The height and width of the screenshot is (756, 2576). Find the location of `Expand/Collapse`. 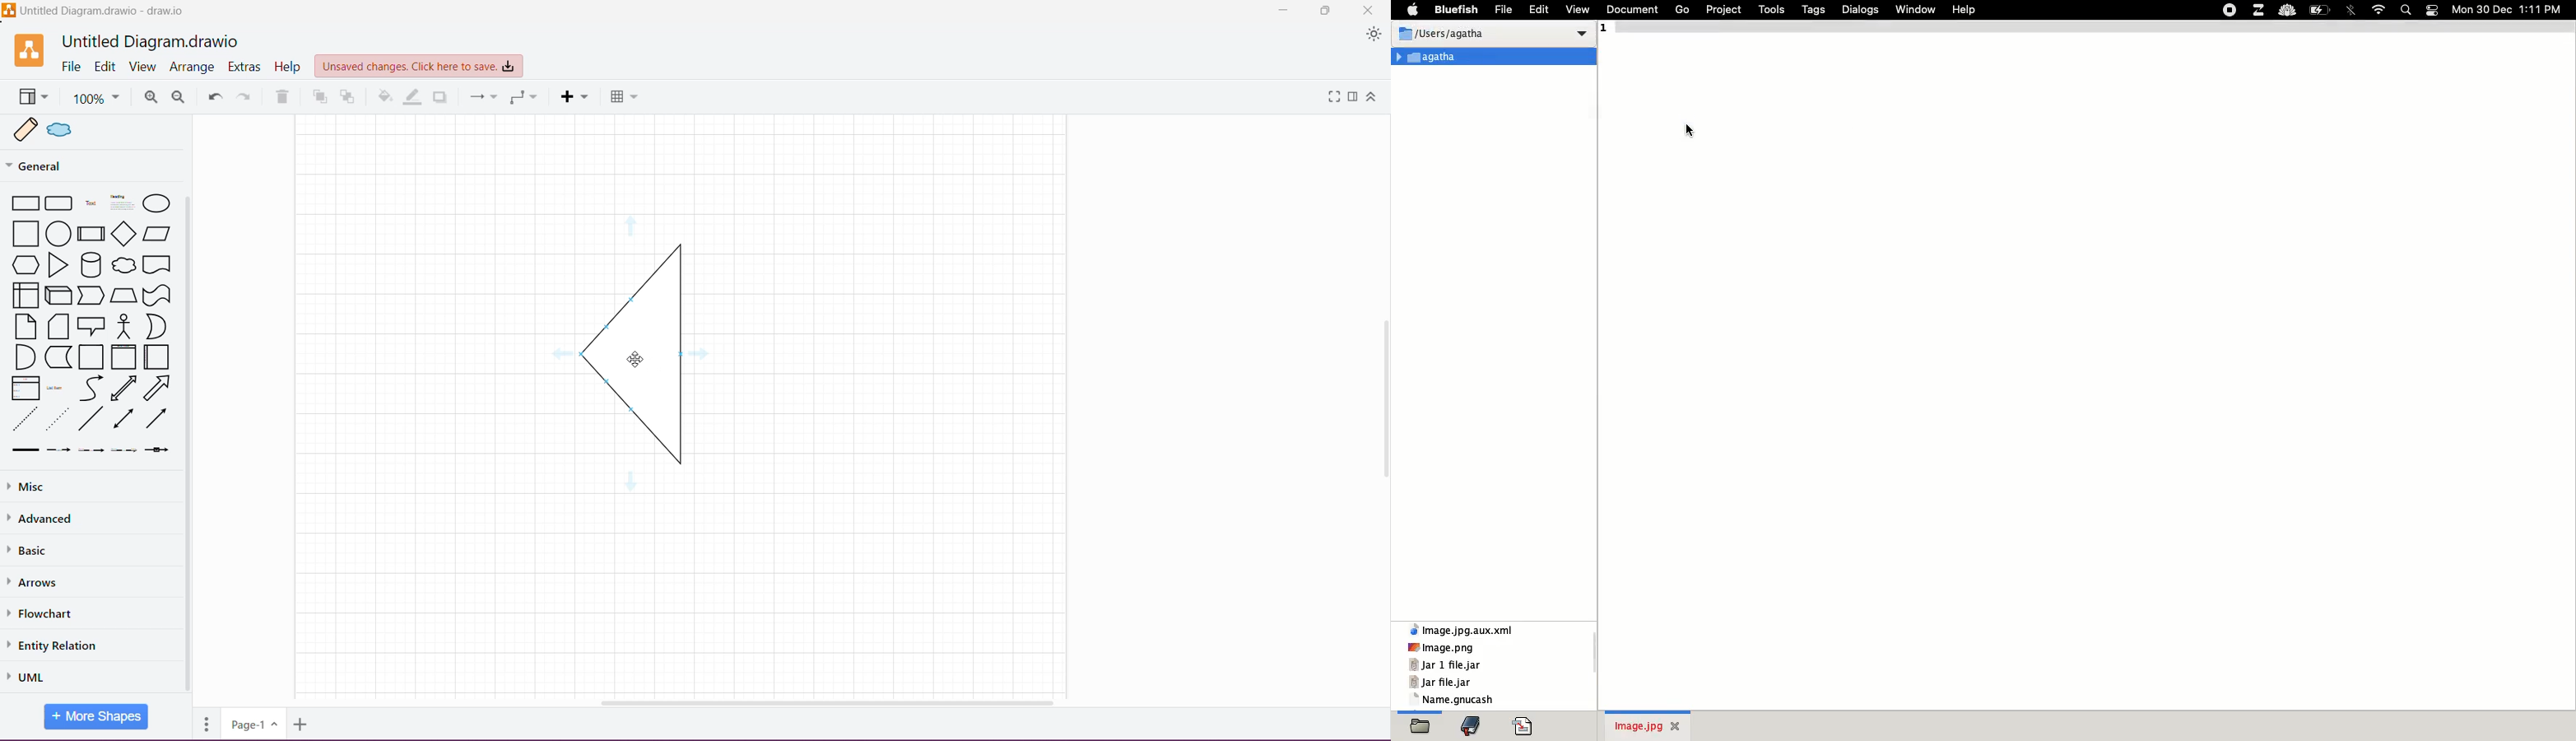

Expand/Collapse is located at coordinates (1376, 97).